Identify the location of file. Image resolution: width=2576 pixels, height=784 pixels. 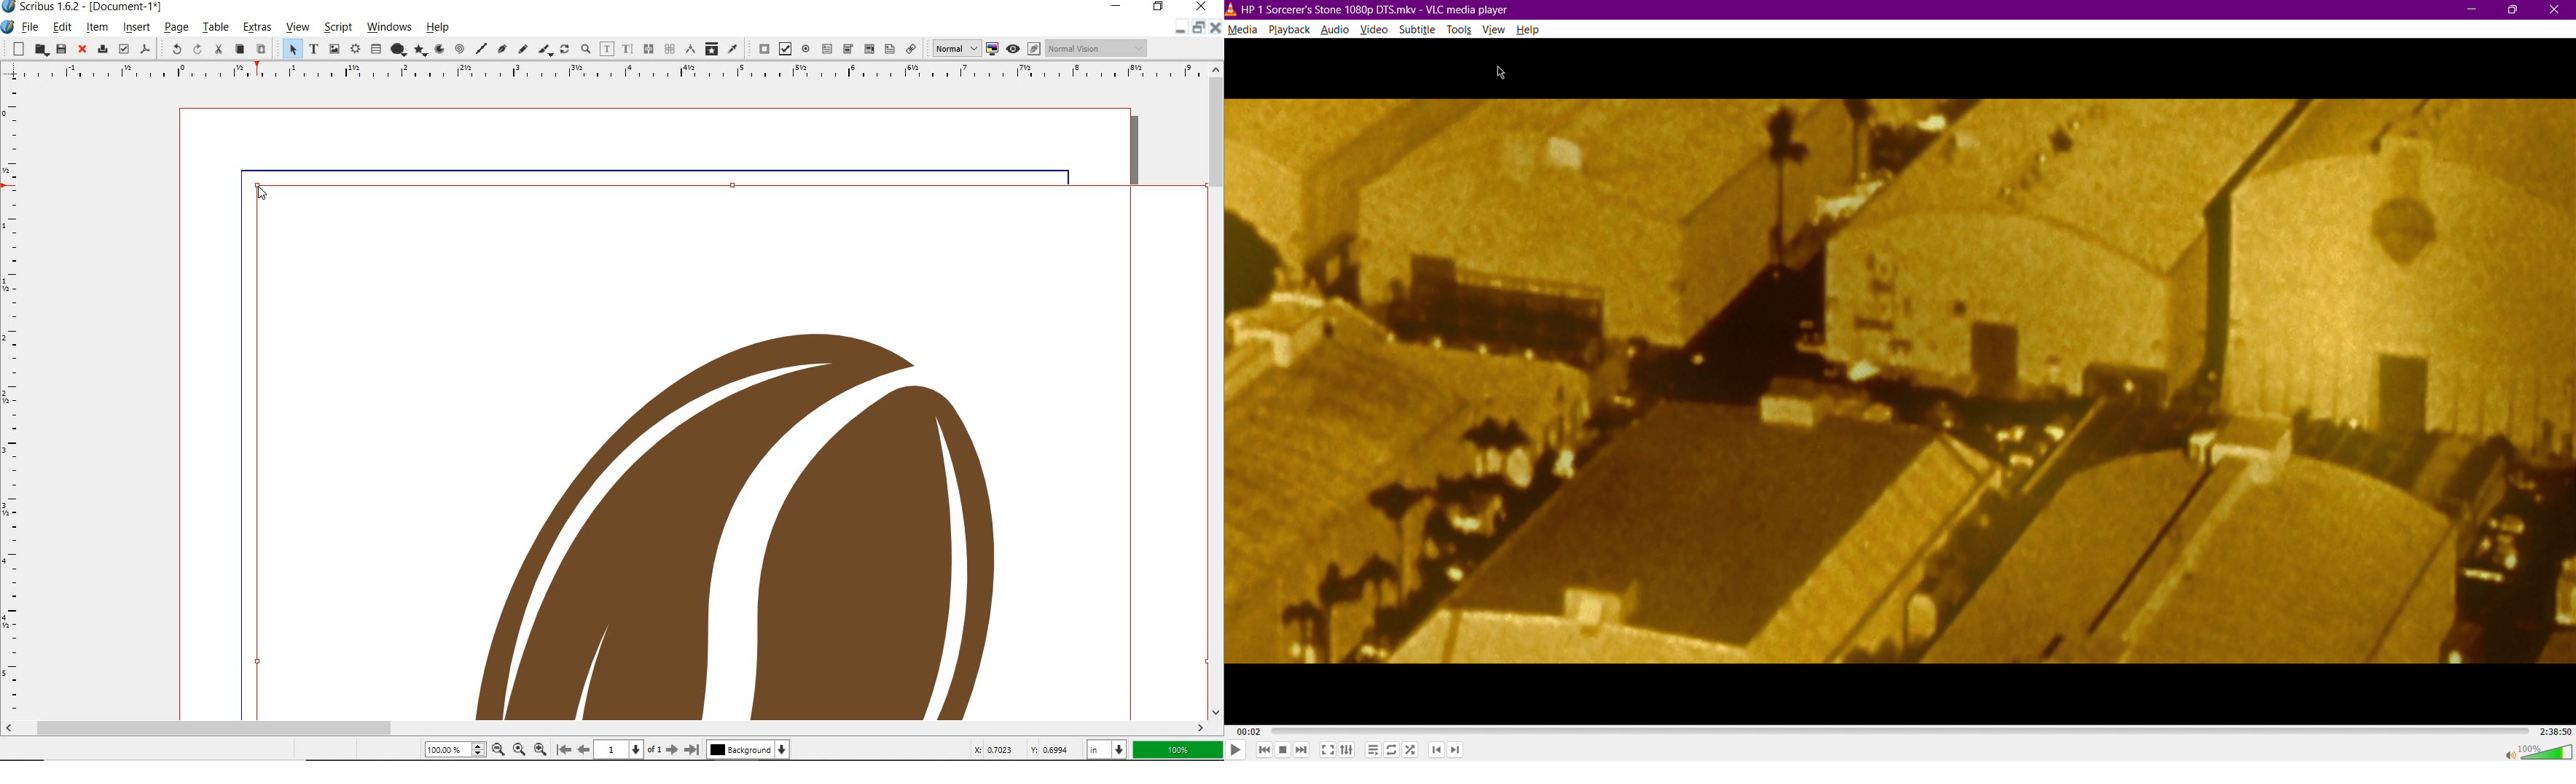
(33, 26).